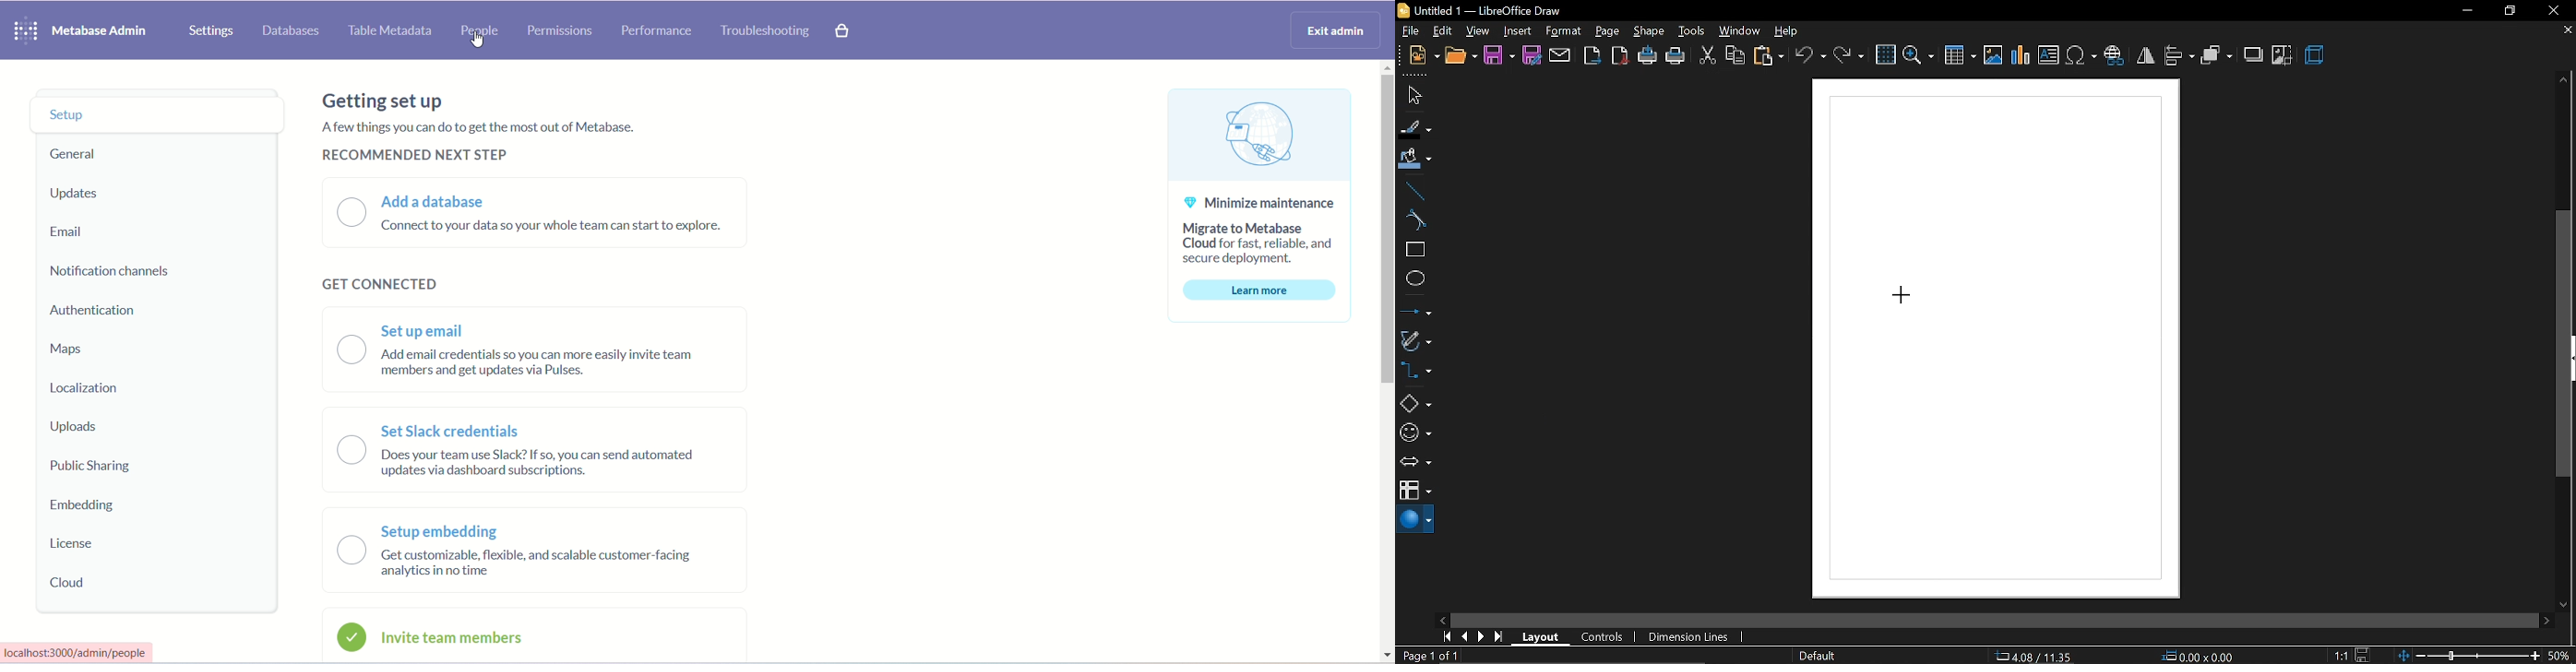 The width and height of the screenshot is (2576, 672). I want to click on go to first page, so click(1449, 638).